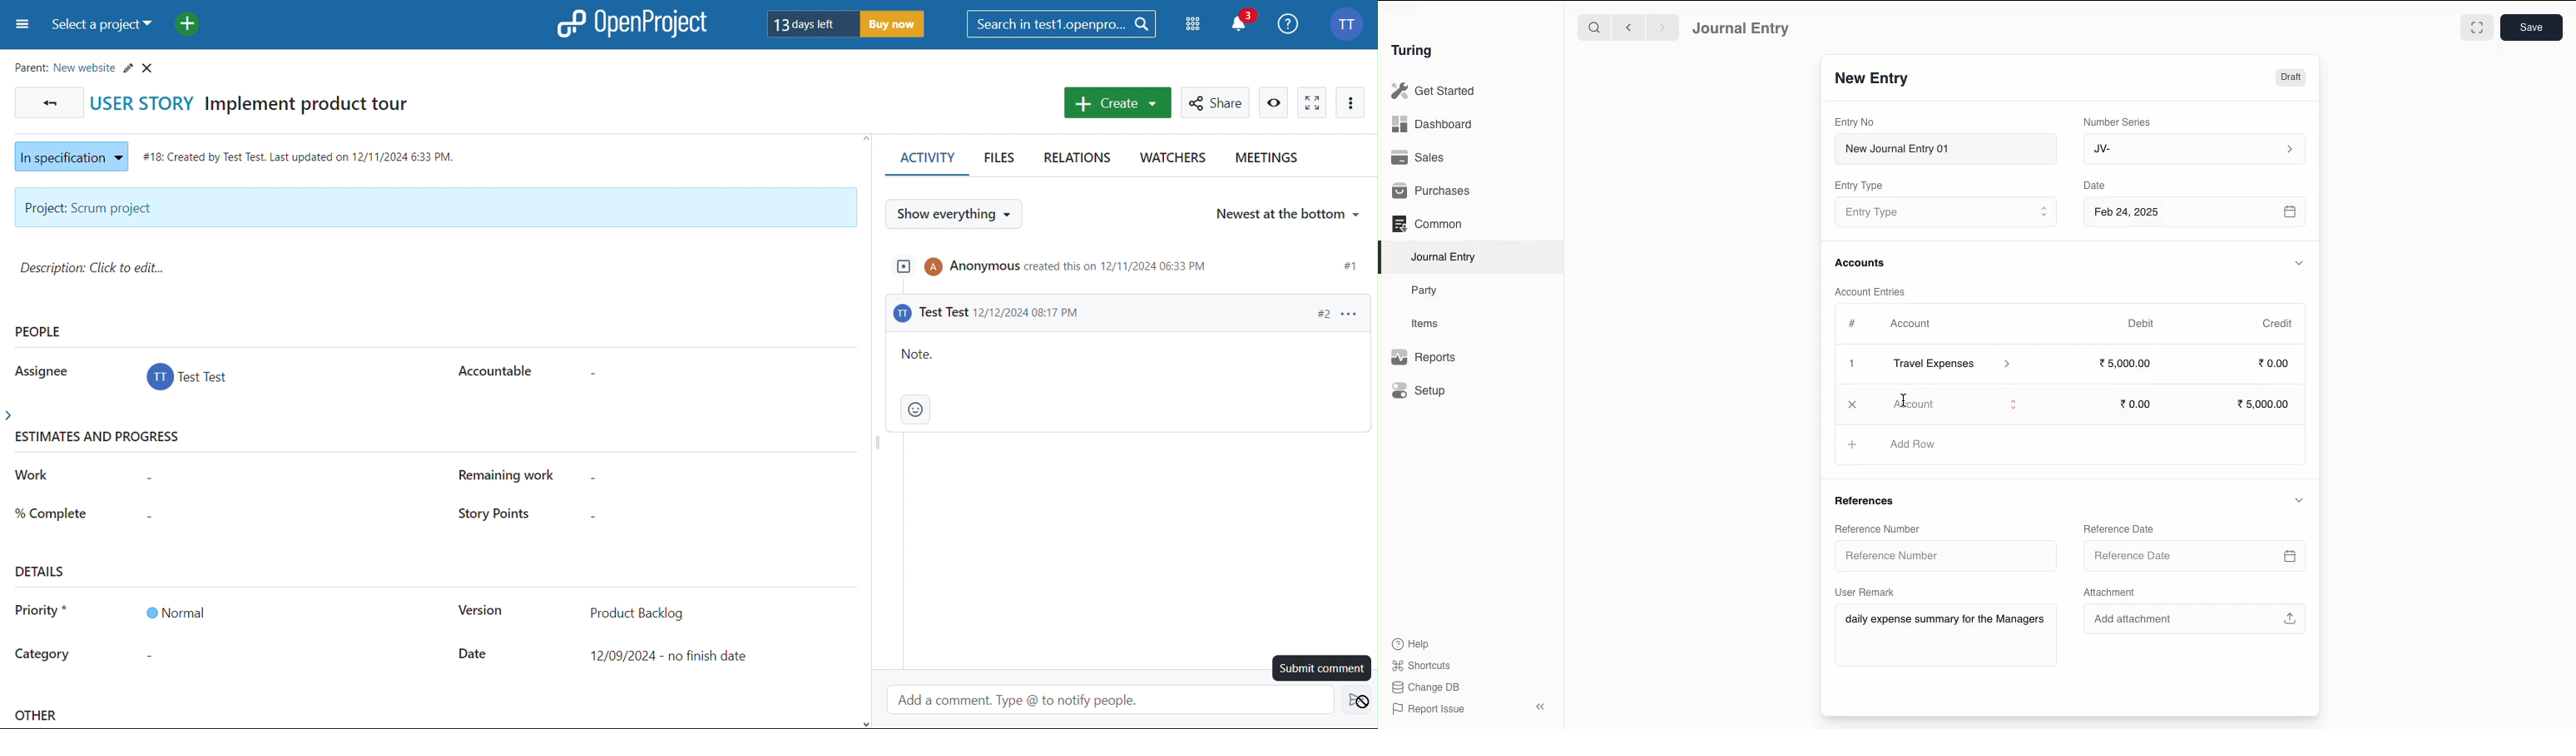 The width and height of the screenshot is (2576, 756). What do you see at coordinates (1432, 192) in the screenshot?
I see `Purchases` at bounding box center [1432, 192].